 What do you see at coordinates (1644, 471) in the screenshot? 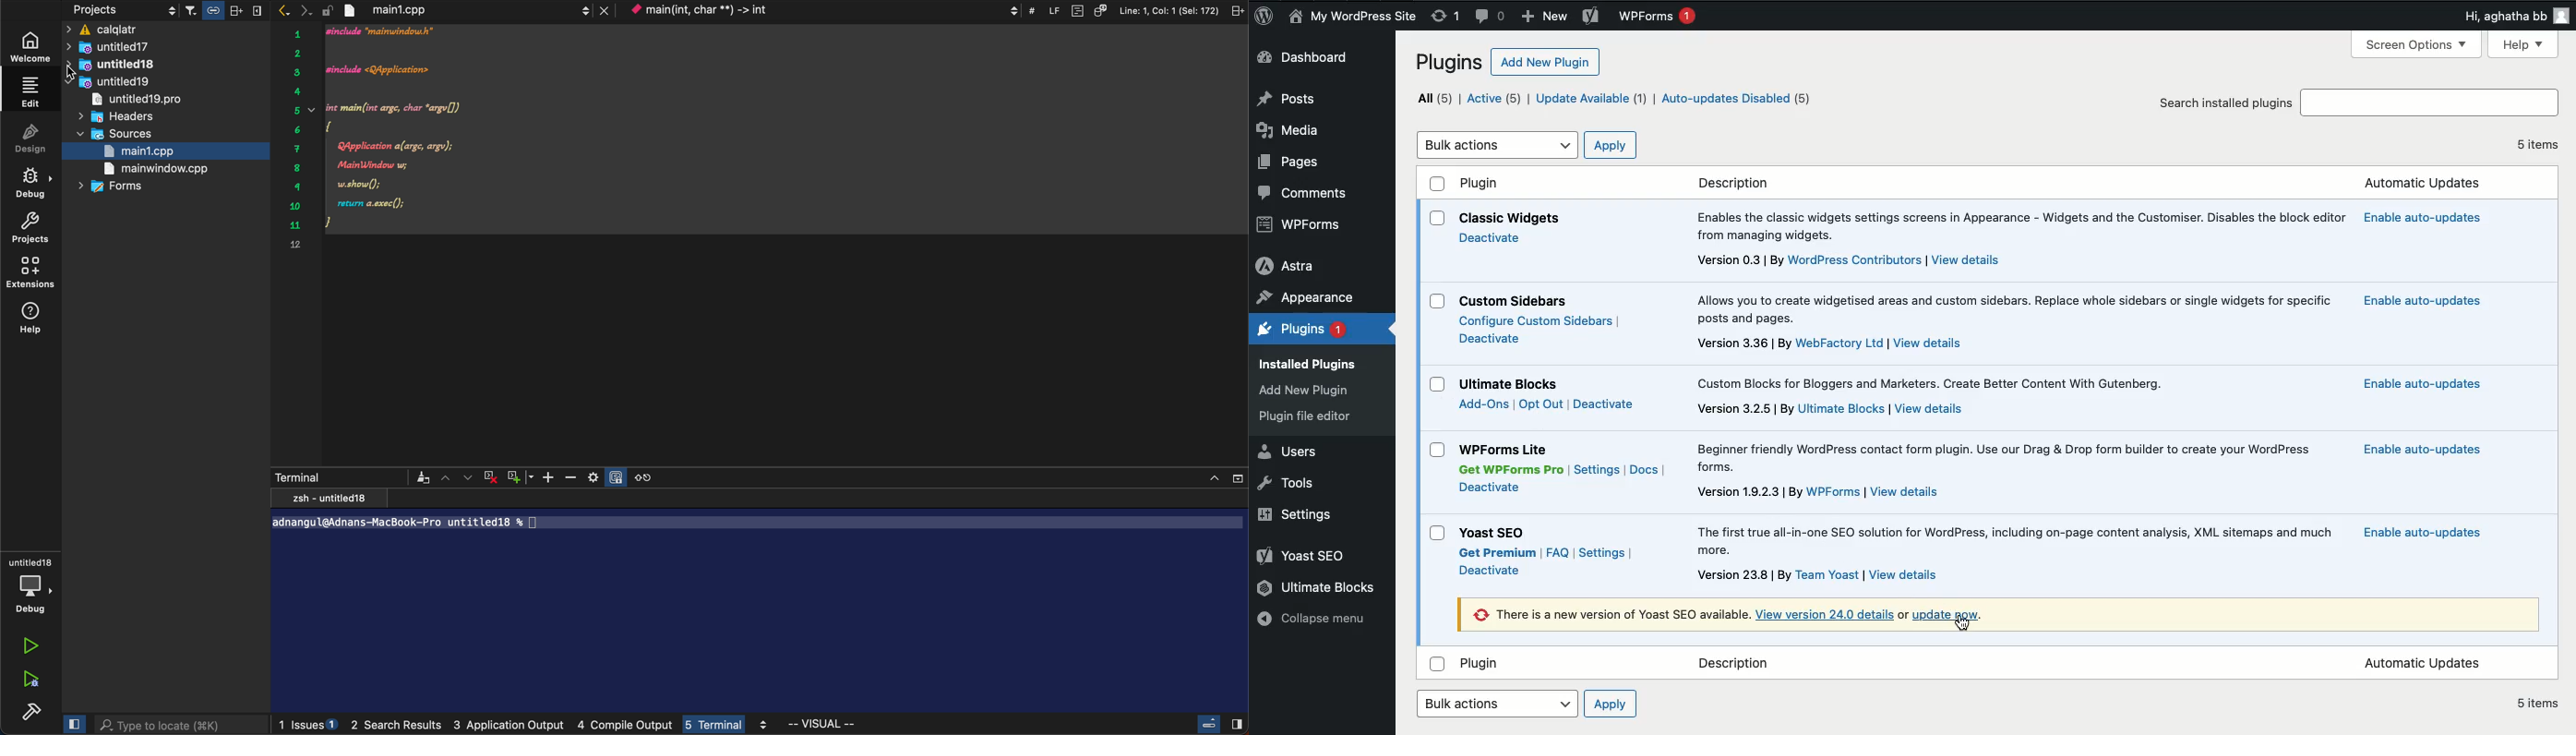
I see `Docs` at bounding box center [1644, 471].